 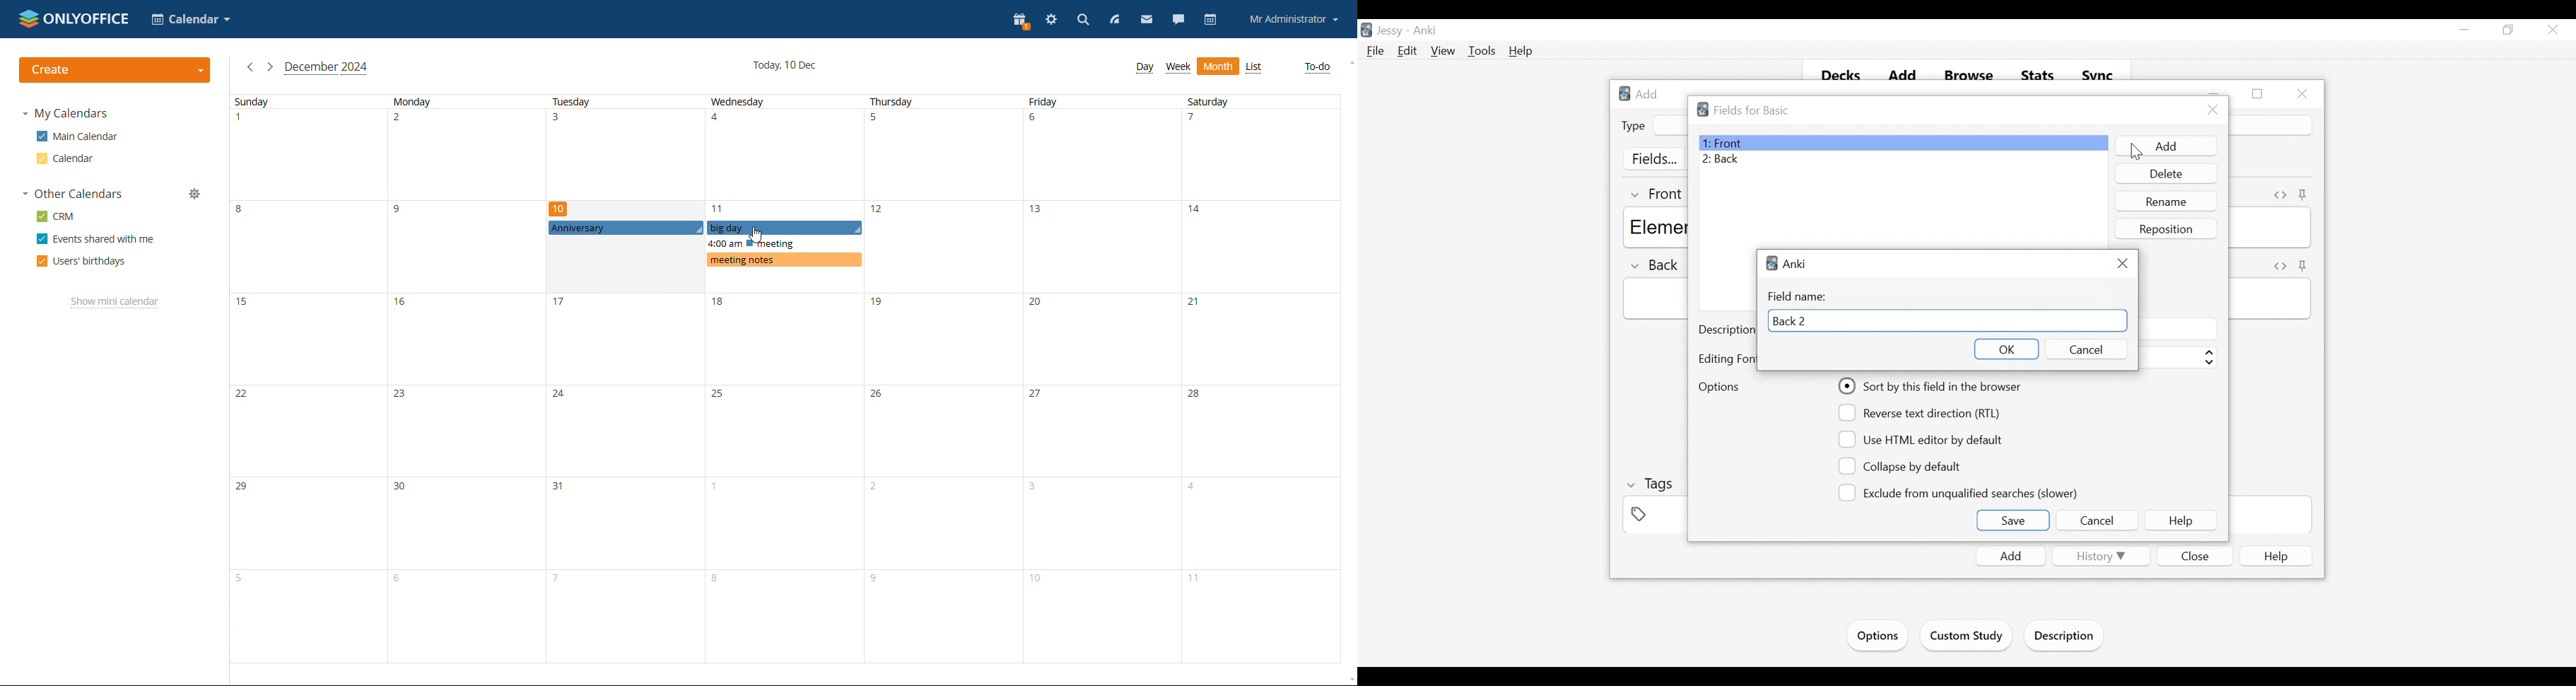 I want to click on OK, so click(x=2006, y=349).